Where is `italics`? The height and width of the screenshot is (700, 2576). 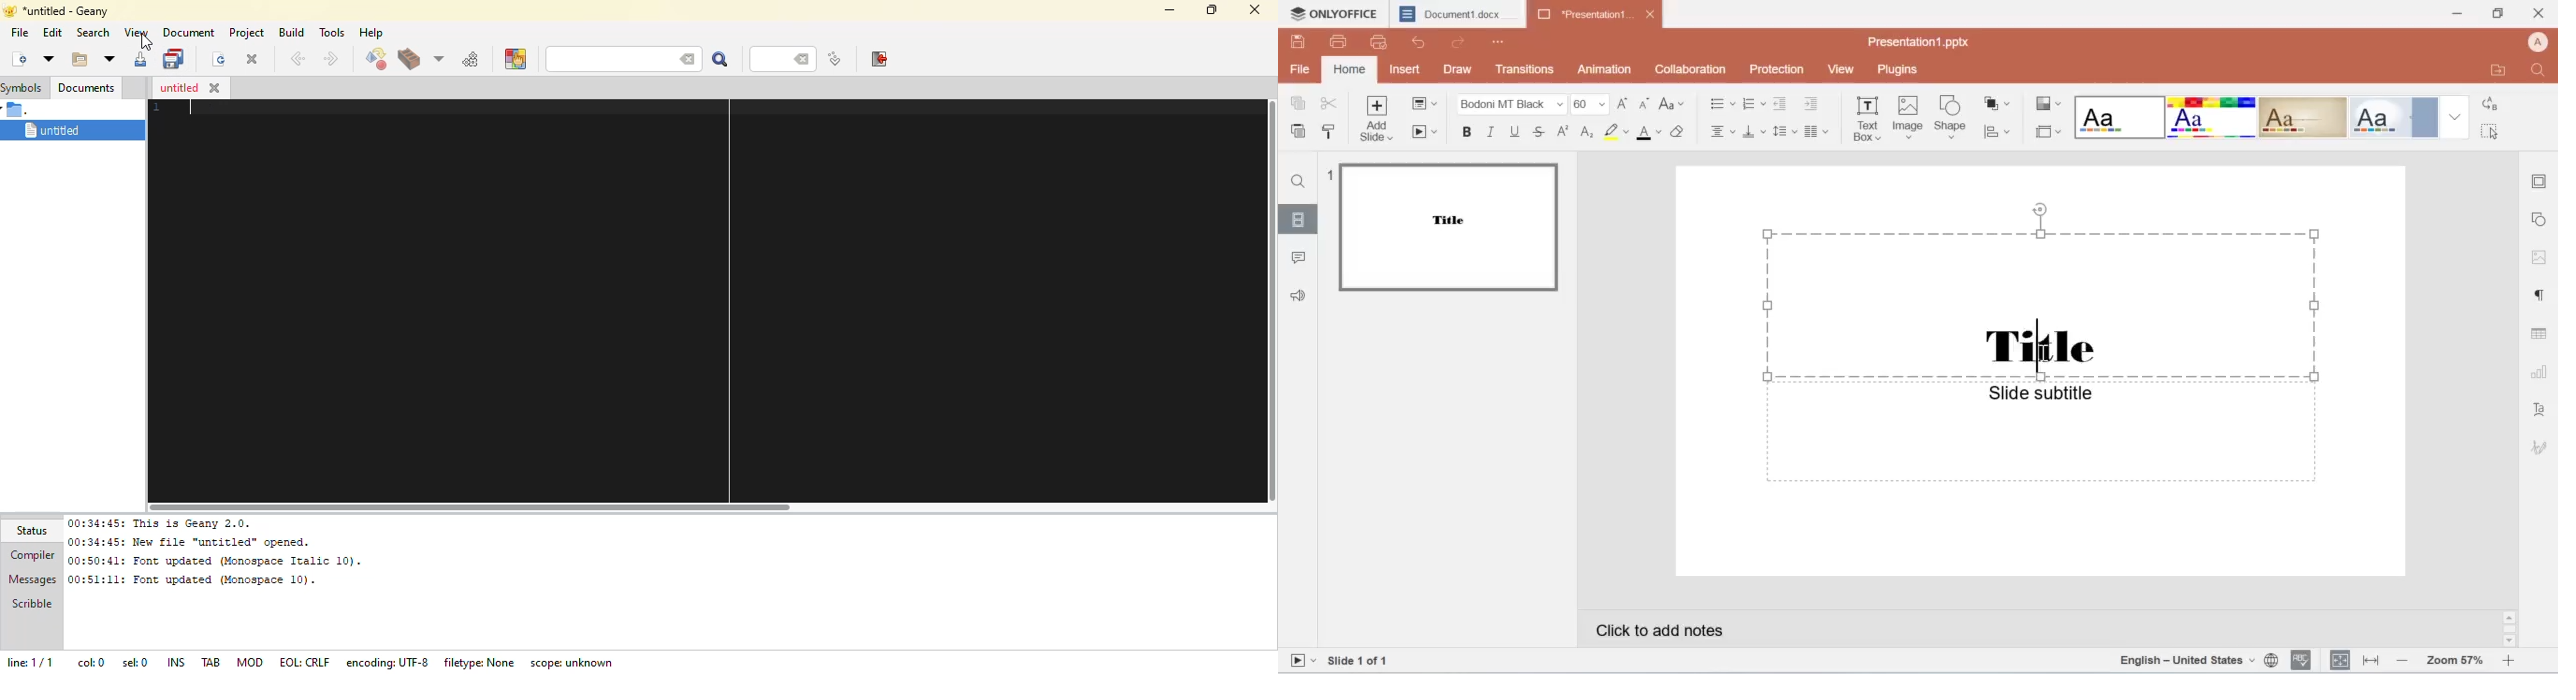
italics is located at coordinates (1493, 131).